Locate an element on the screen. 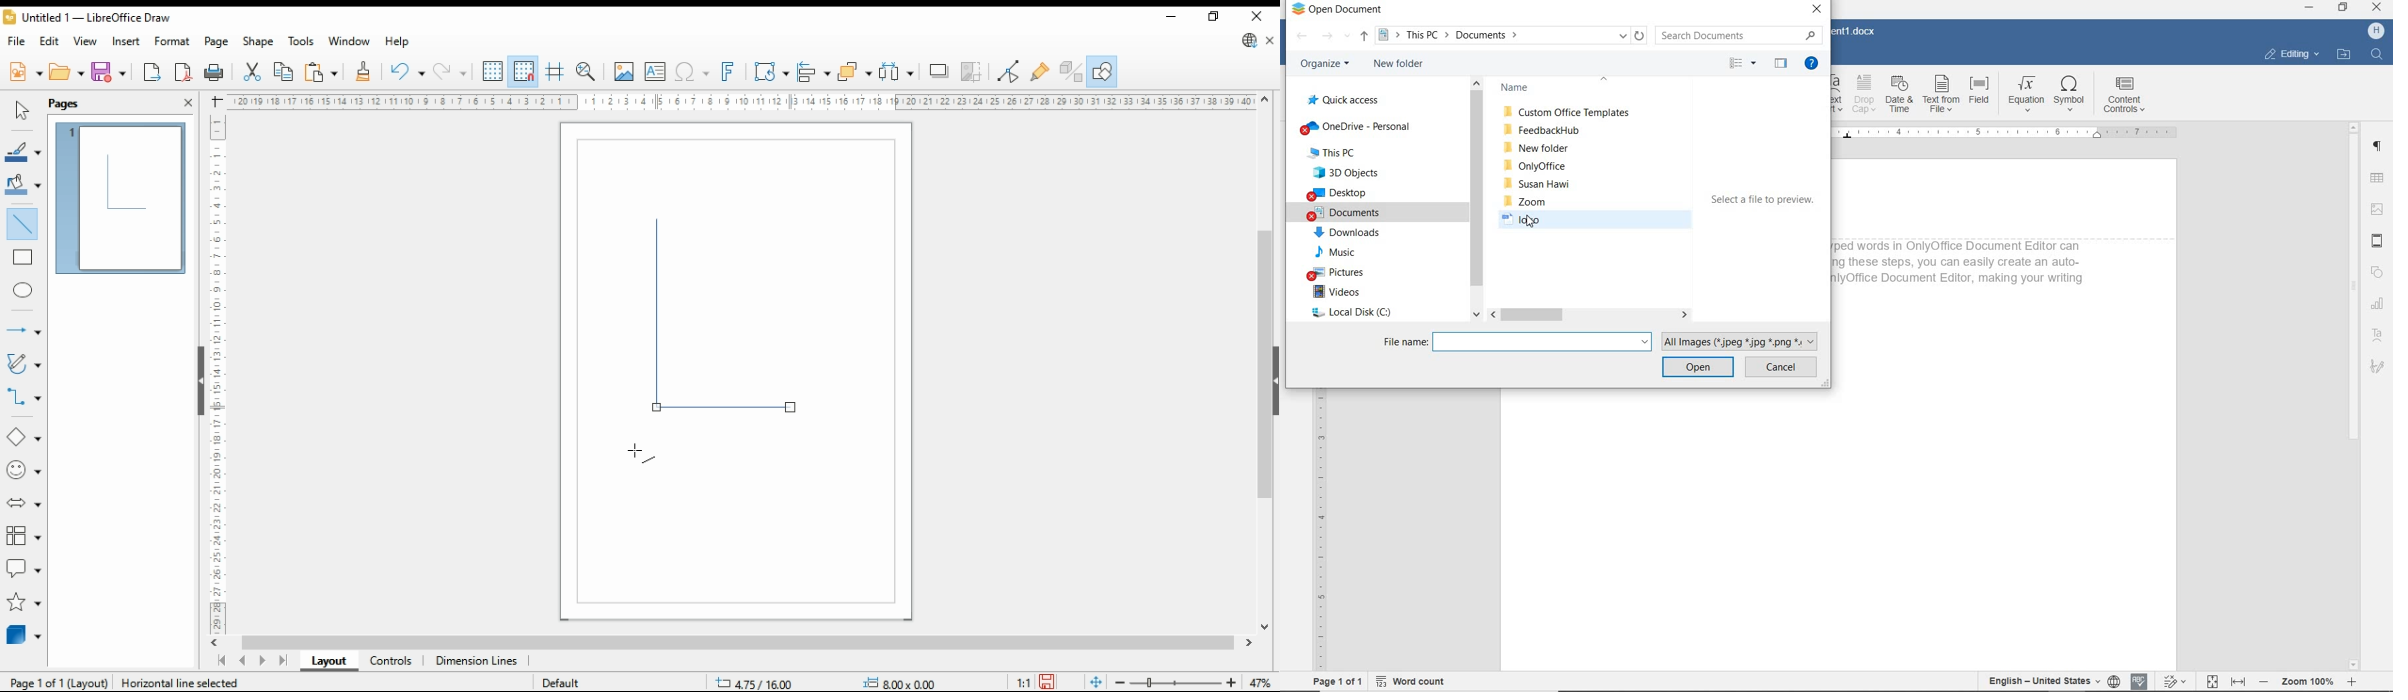 The width and height of the screenshot is (2408, 700). next page is located at coordinates (266, 661).